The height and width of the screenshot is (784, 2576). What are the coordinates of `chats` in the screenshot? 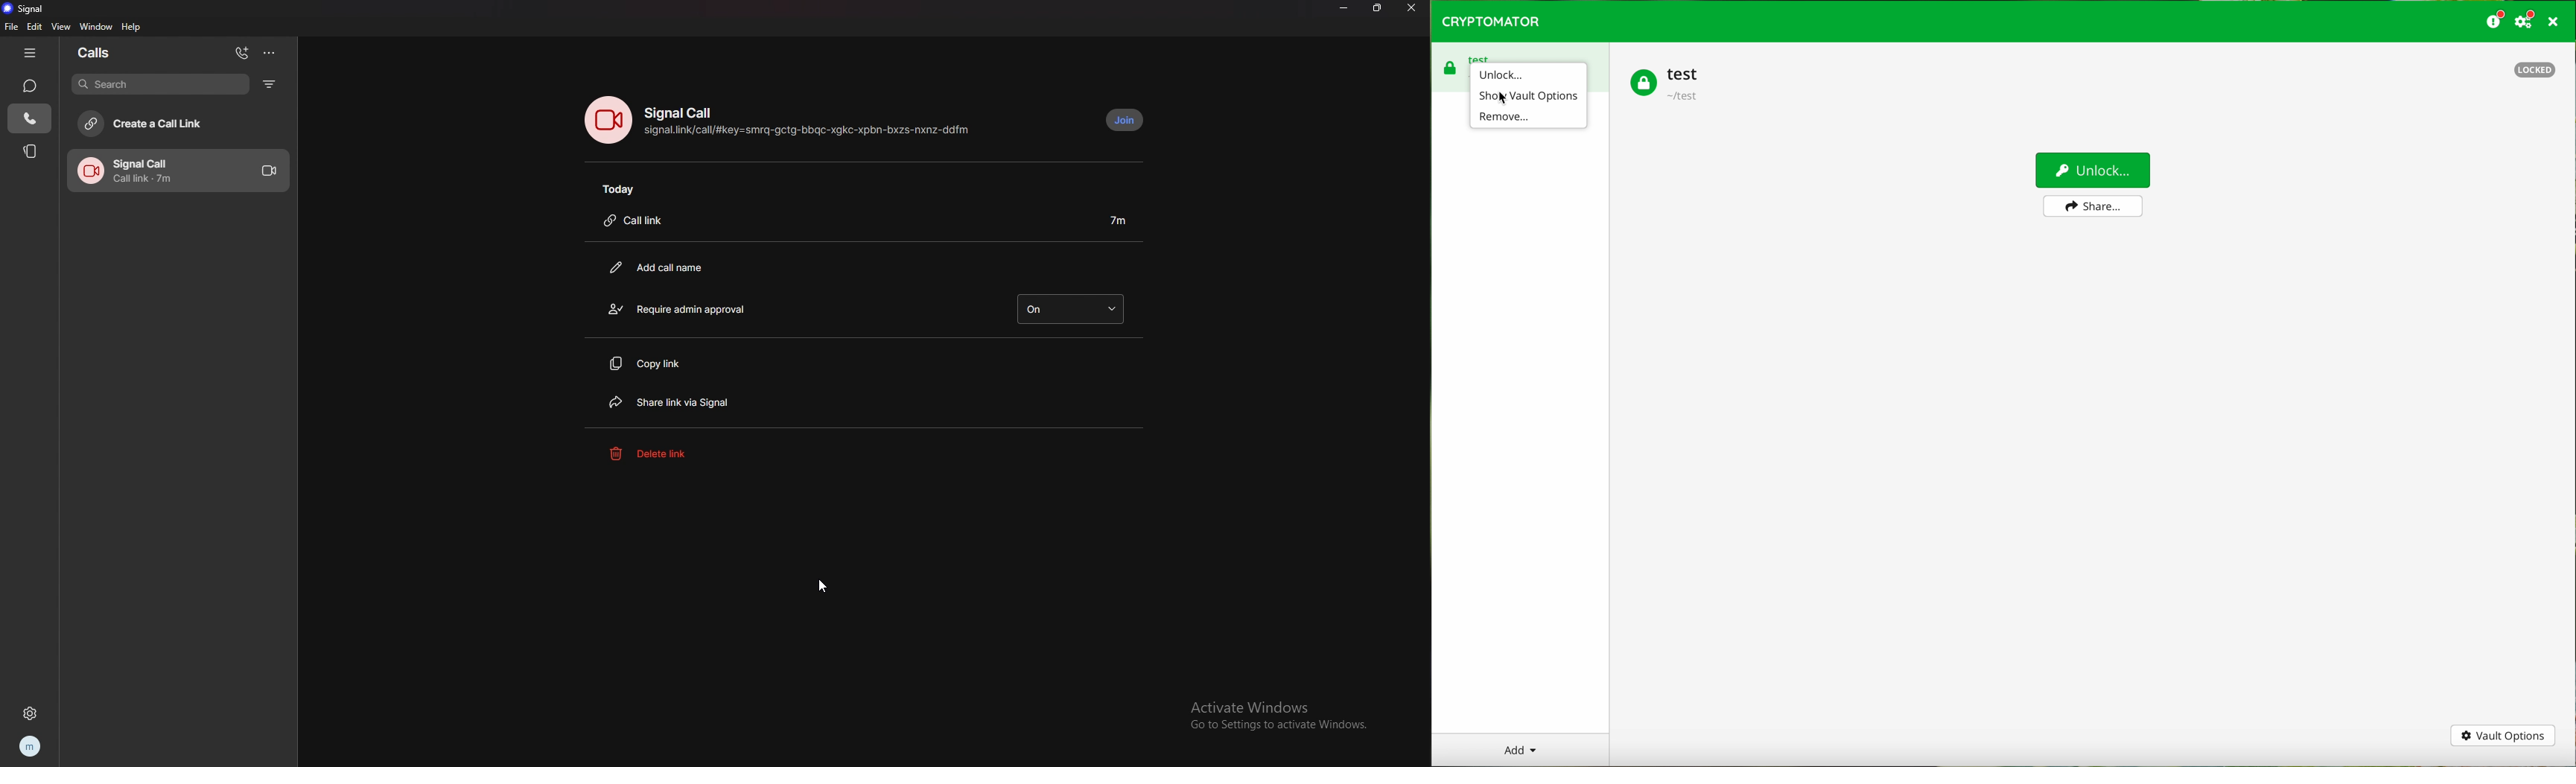 It's located at (31, 86).